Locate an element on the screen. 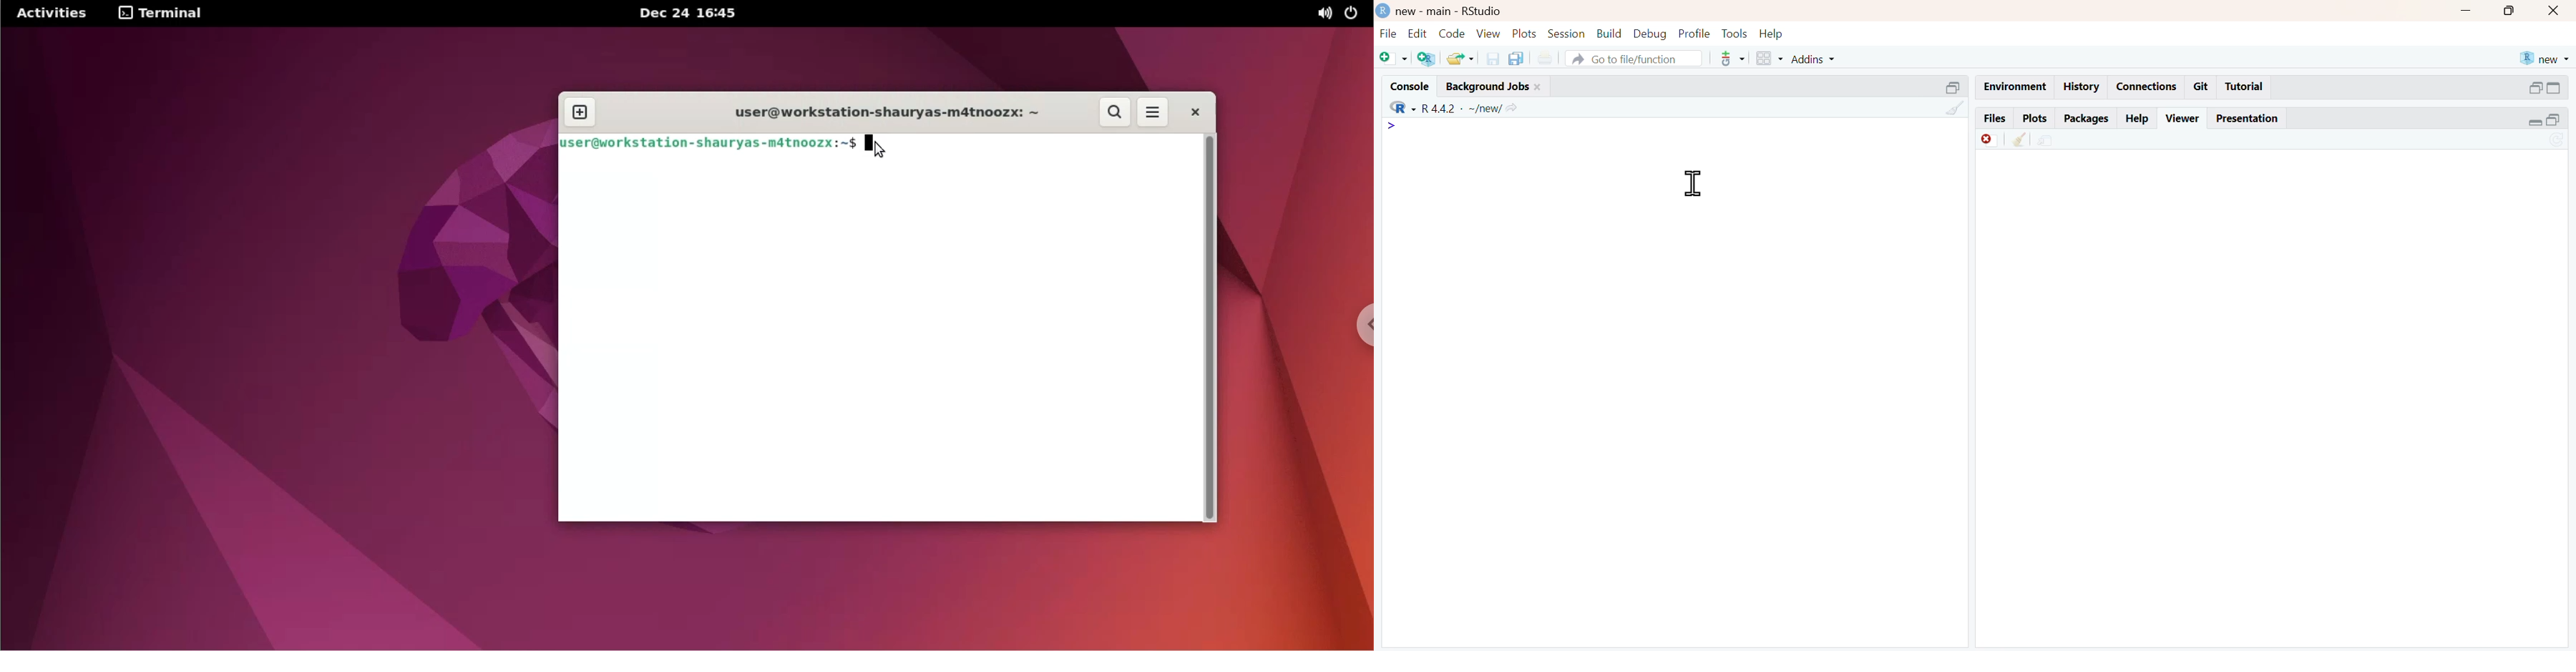 This screenshot has height=672, width=2576. Git is located at coordinates (2202, 86).